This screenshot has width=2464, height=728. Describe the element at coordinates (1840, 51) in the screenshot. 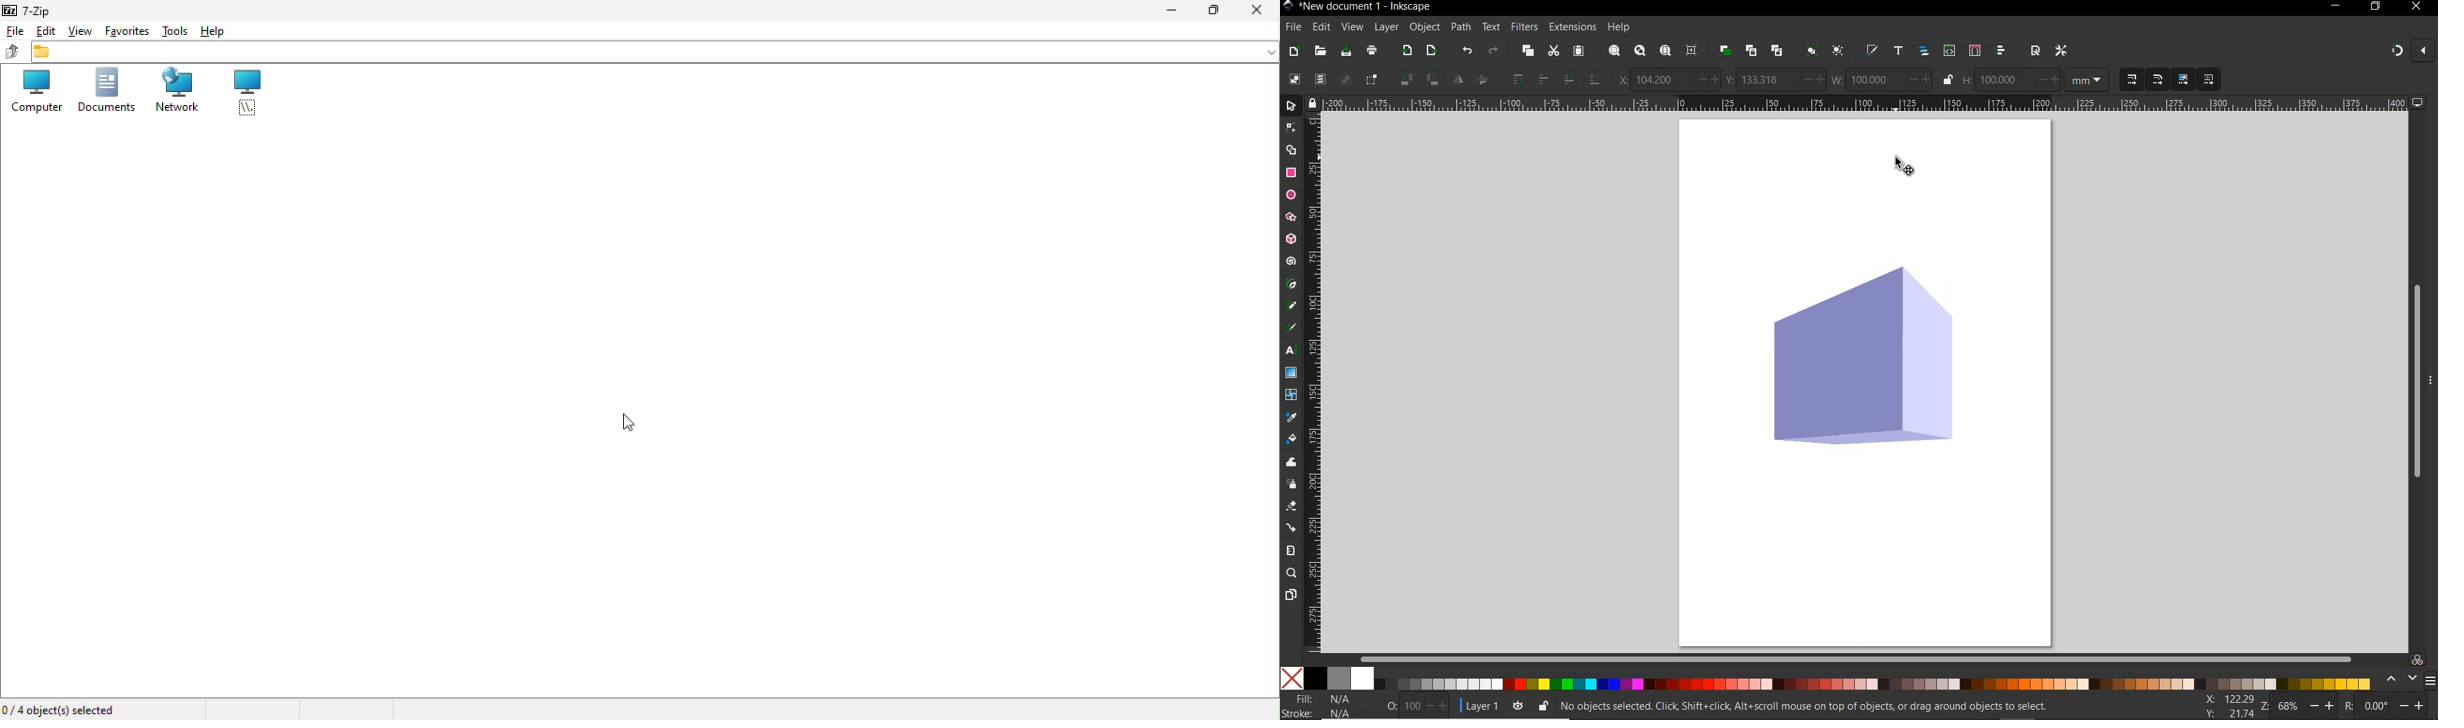

I see `ungroup` at that location.